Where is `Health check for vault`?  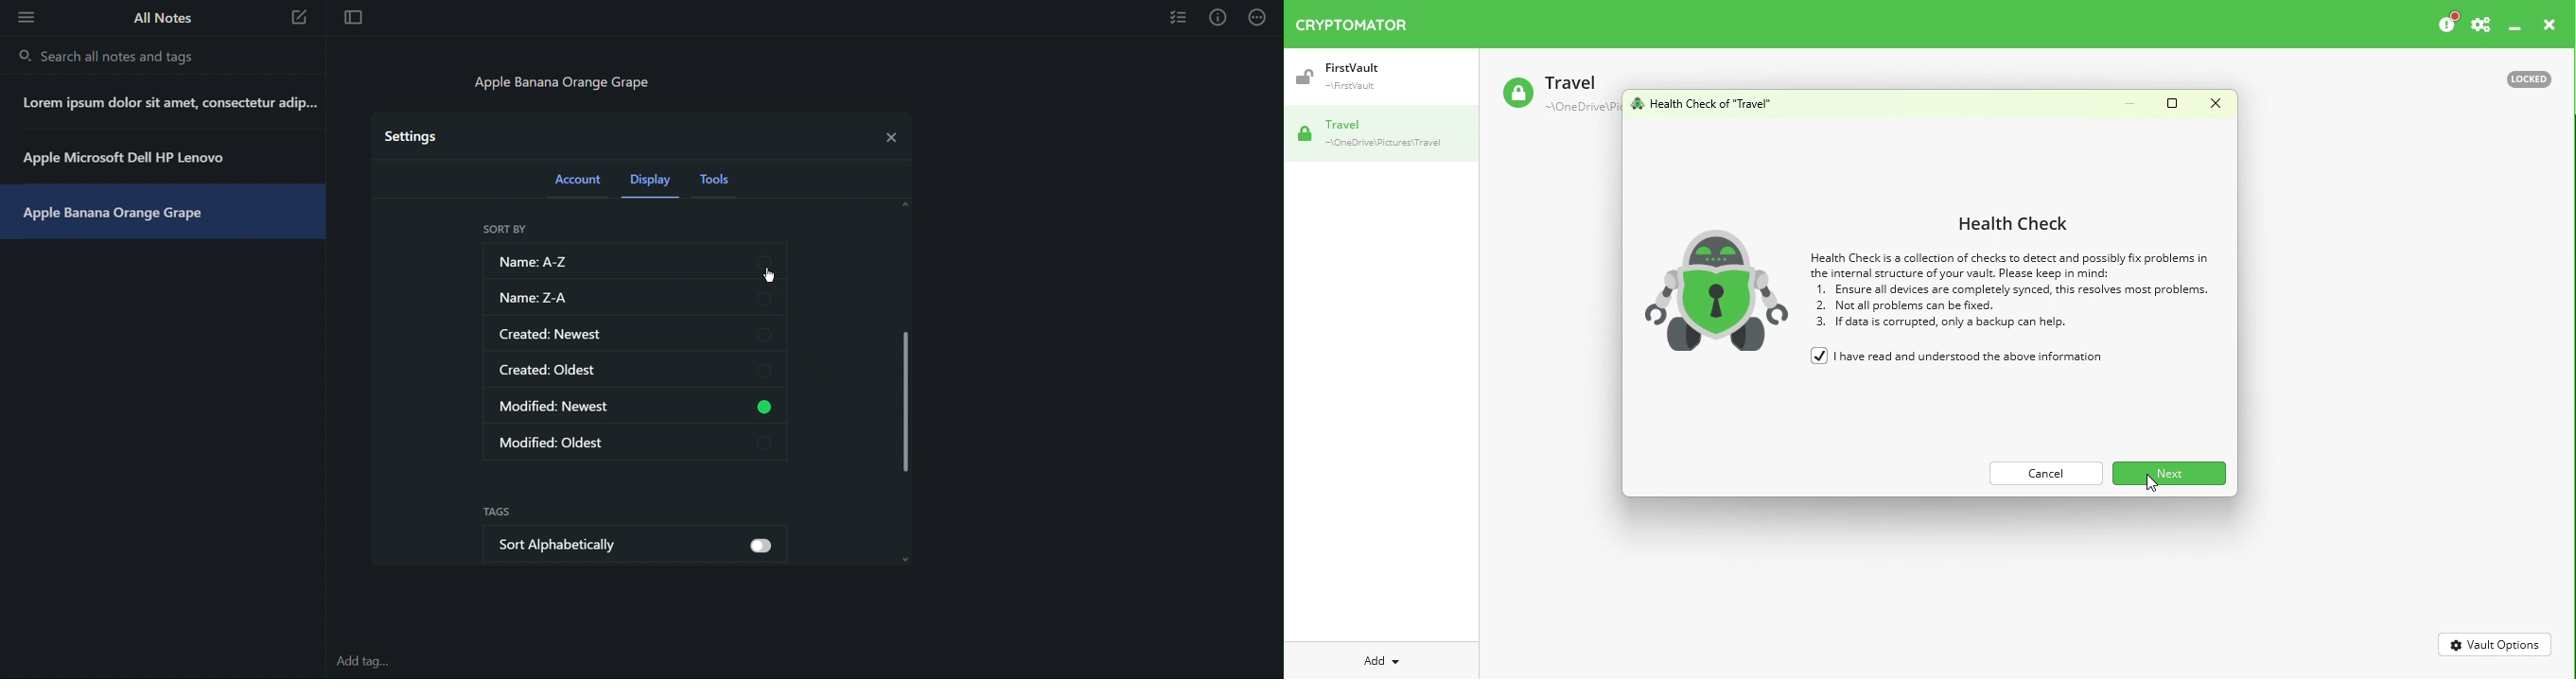 Health check for vault is located at coordinates (1702, 103).